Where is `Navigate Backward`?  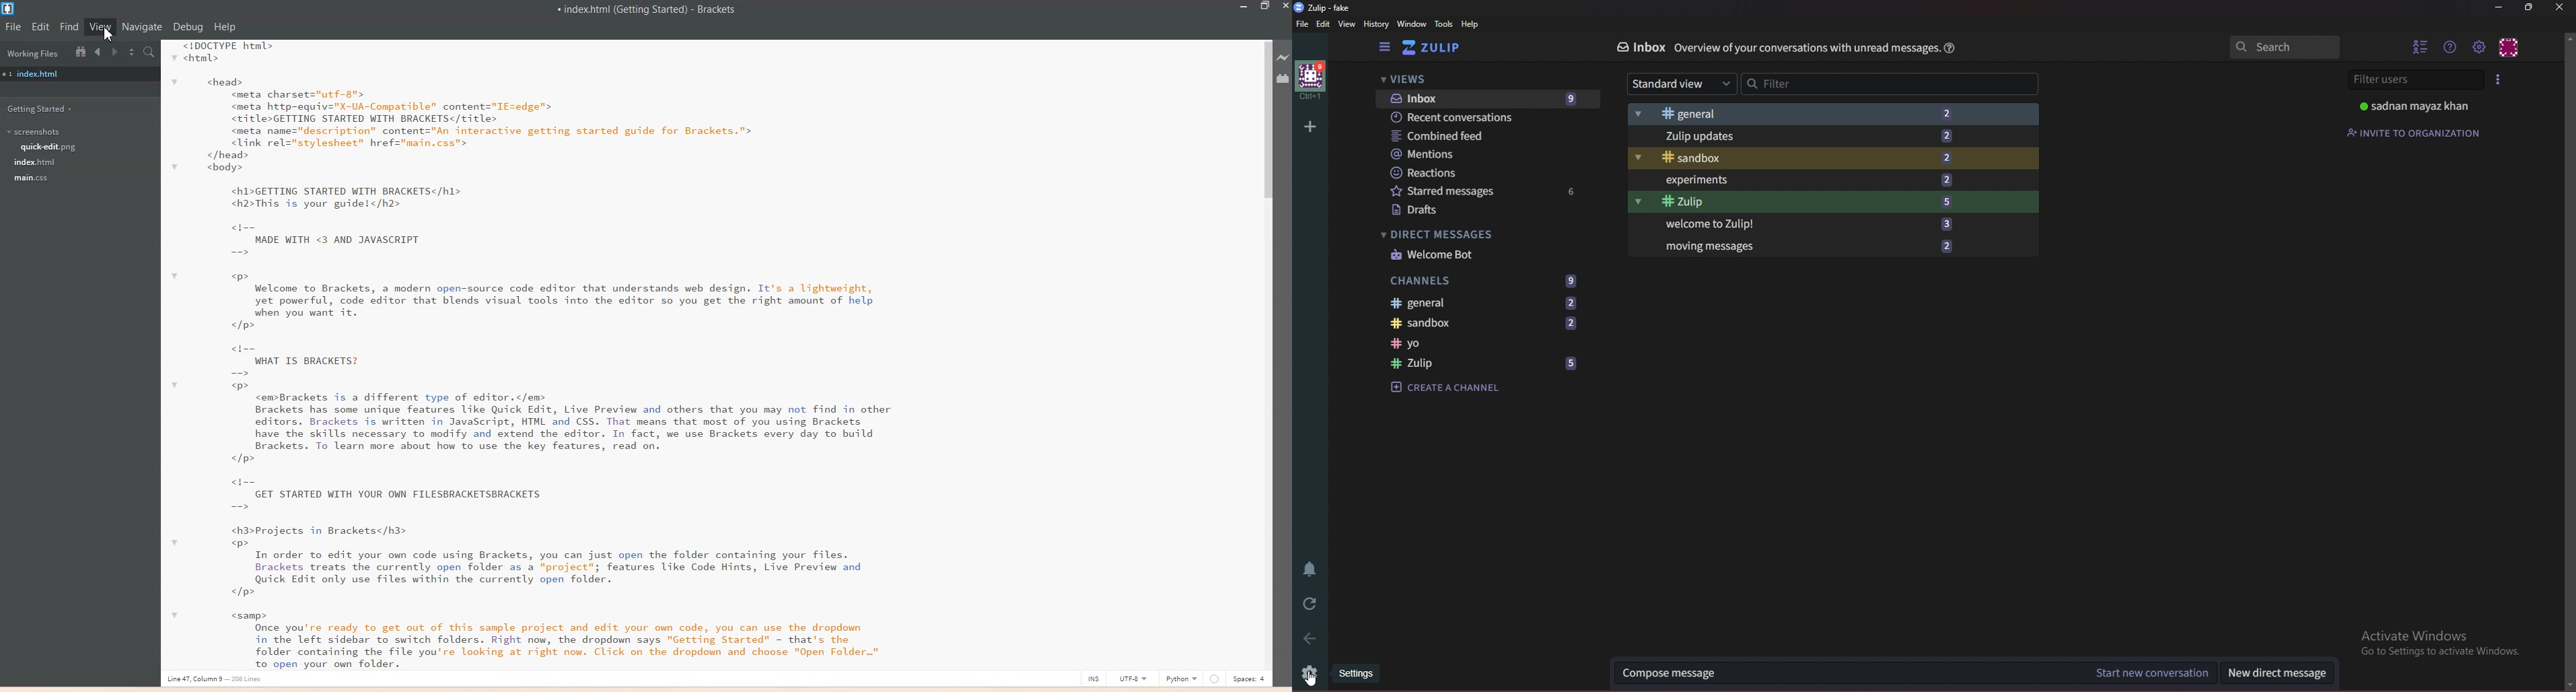
Navigate Backward is located at coordinates (99, 52).